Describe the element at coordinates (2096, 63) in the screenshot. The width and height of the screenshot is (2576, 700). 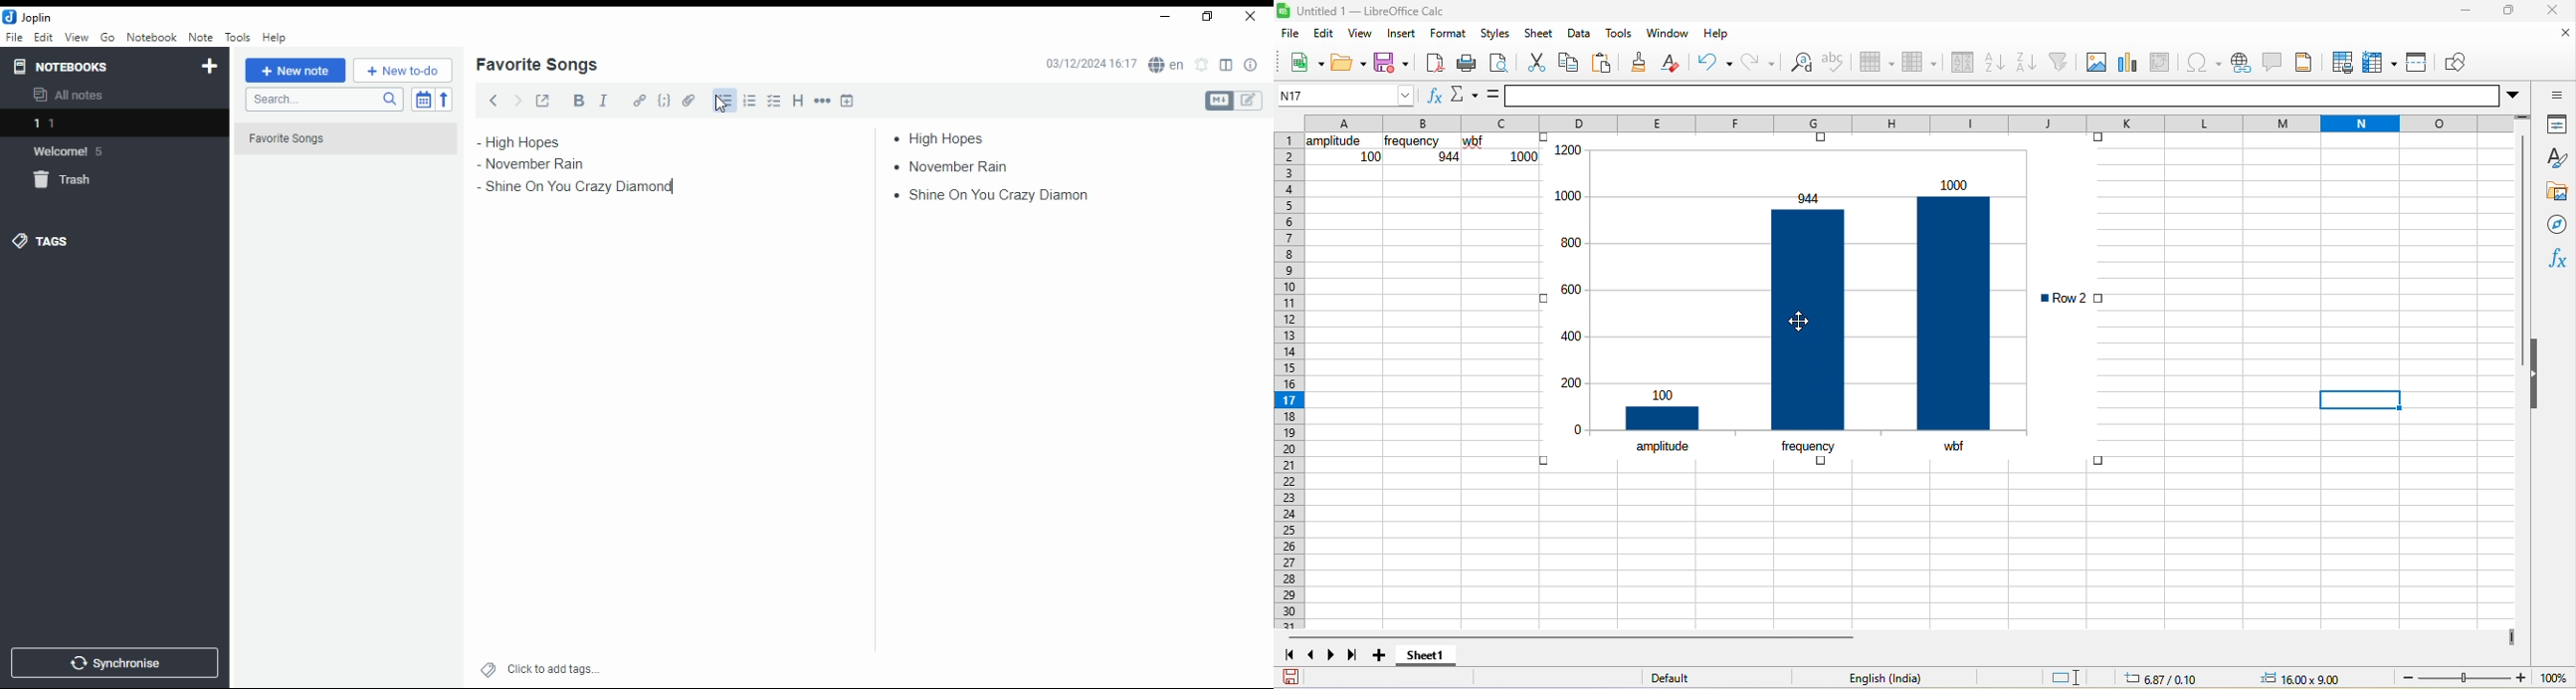
I see `image` at that location.